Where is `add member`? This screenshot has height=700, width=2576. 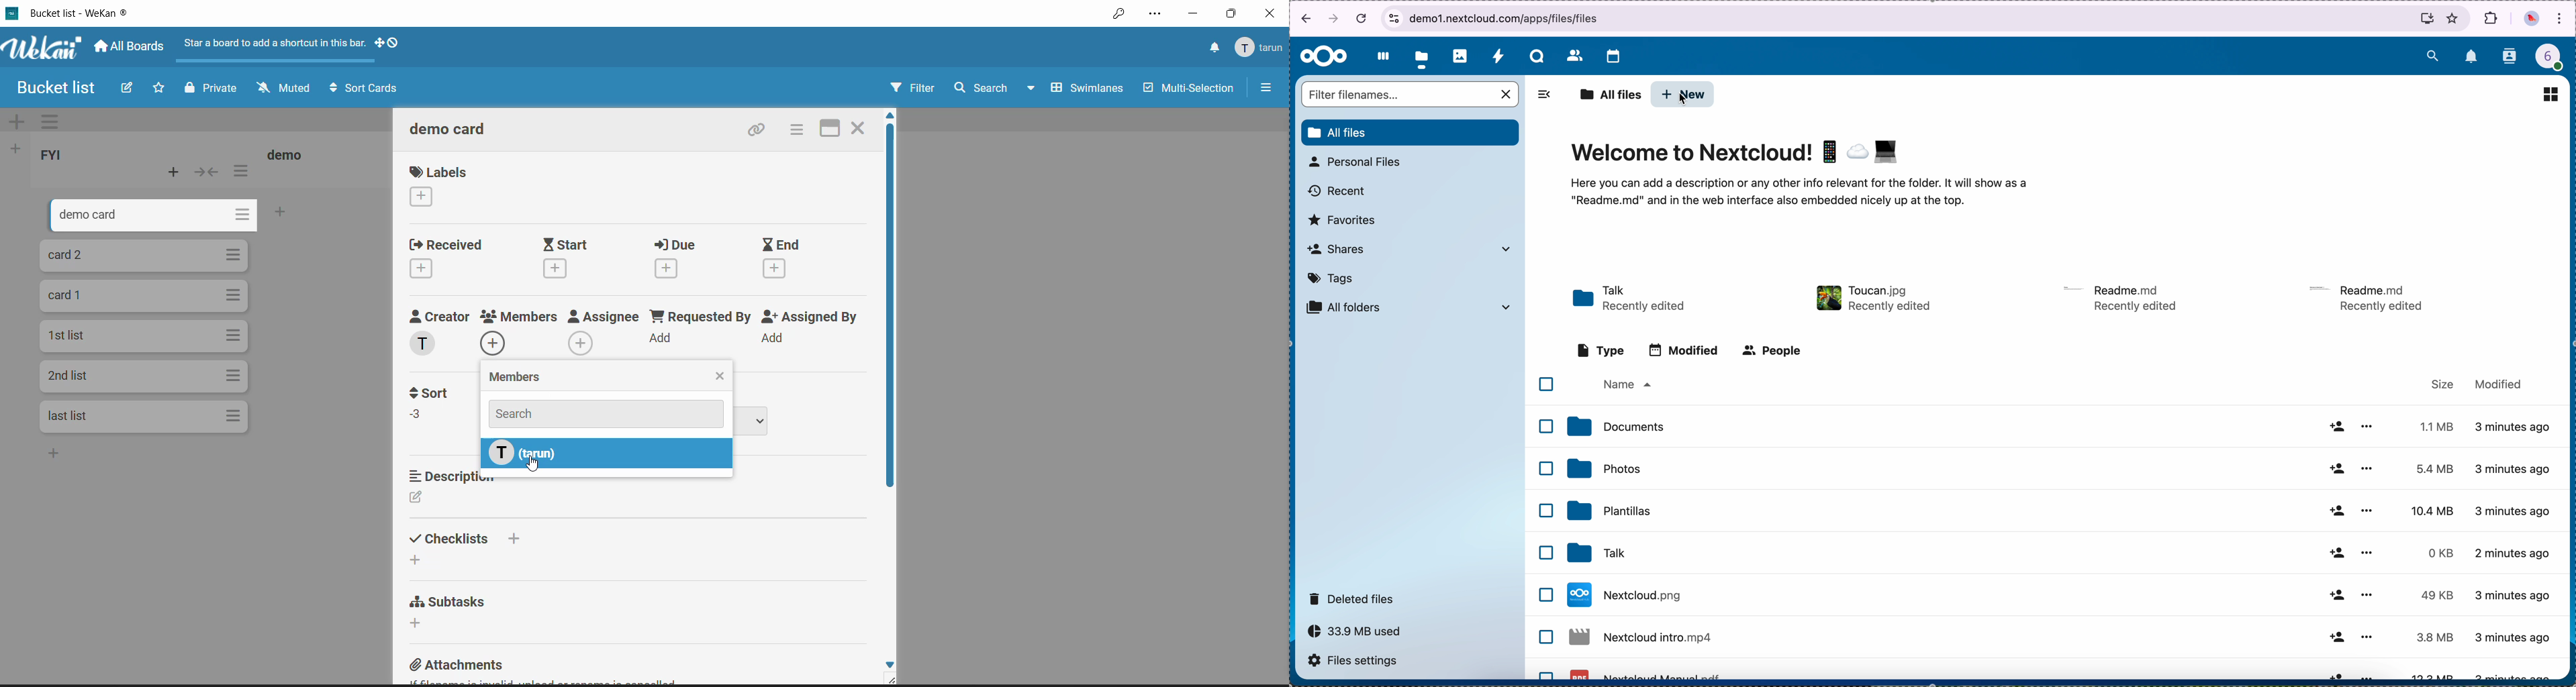
add member is located at coordinates (581, 342).